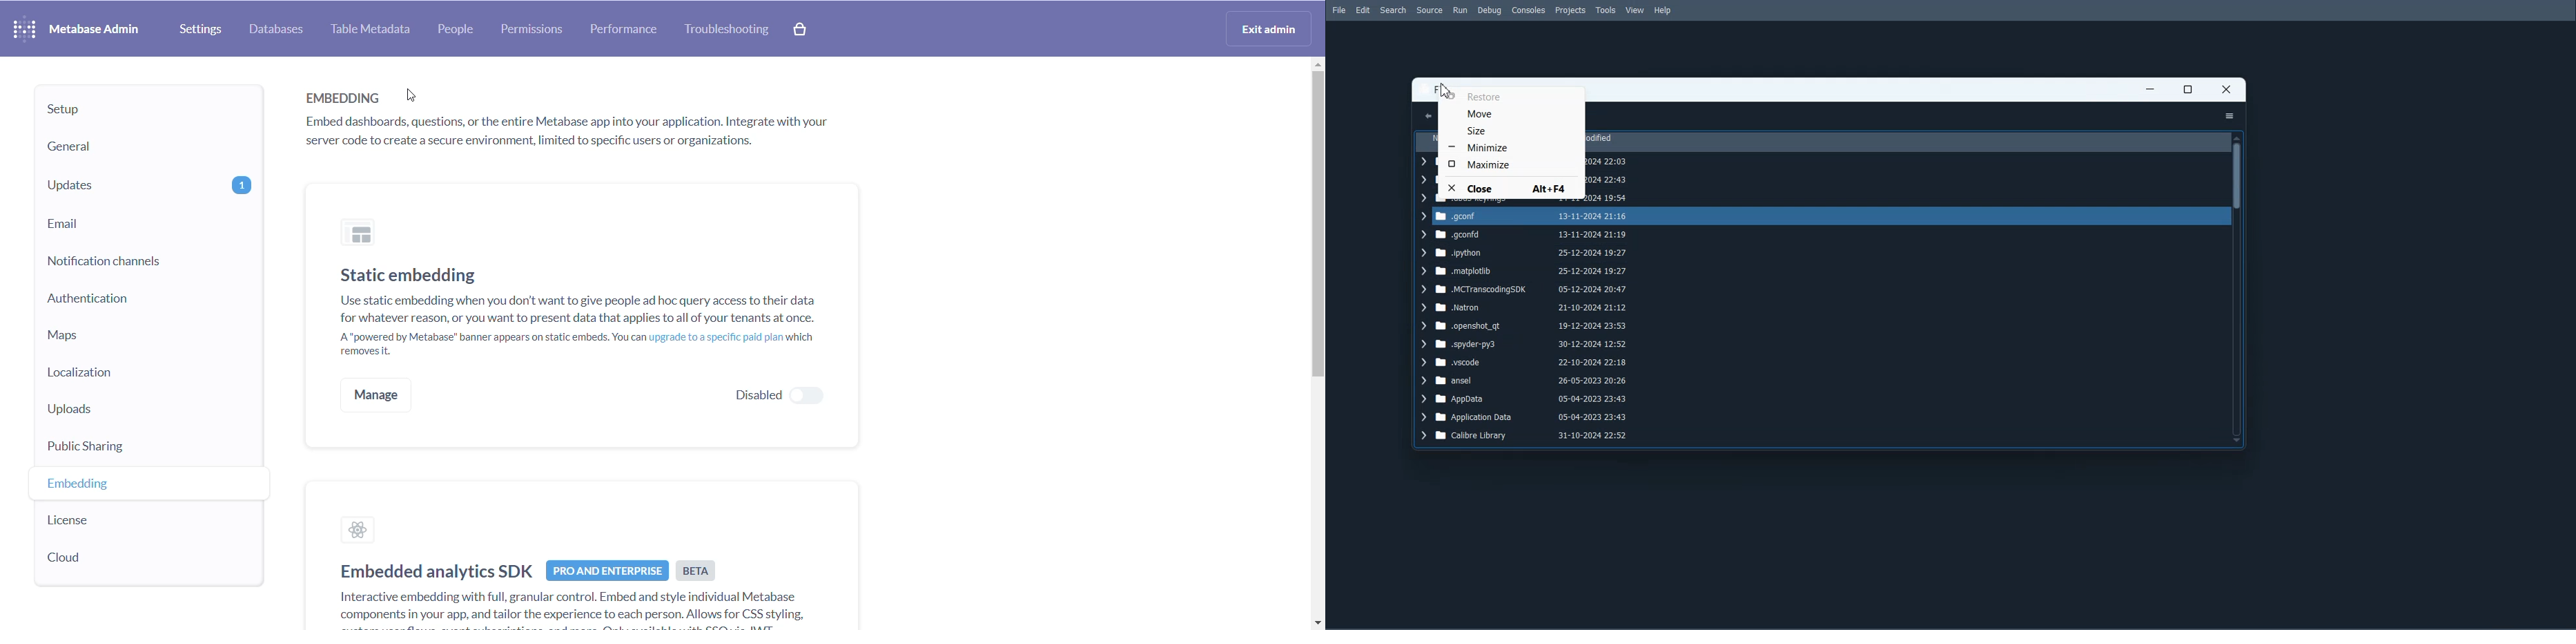  What do you see at coordinates (1570, 10) in the screenshot?
I see `Projects` at bounding box center [1570, 10].